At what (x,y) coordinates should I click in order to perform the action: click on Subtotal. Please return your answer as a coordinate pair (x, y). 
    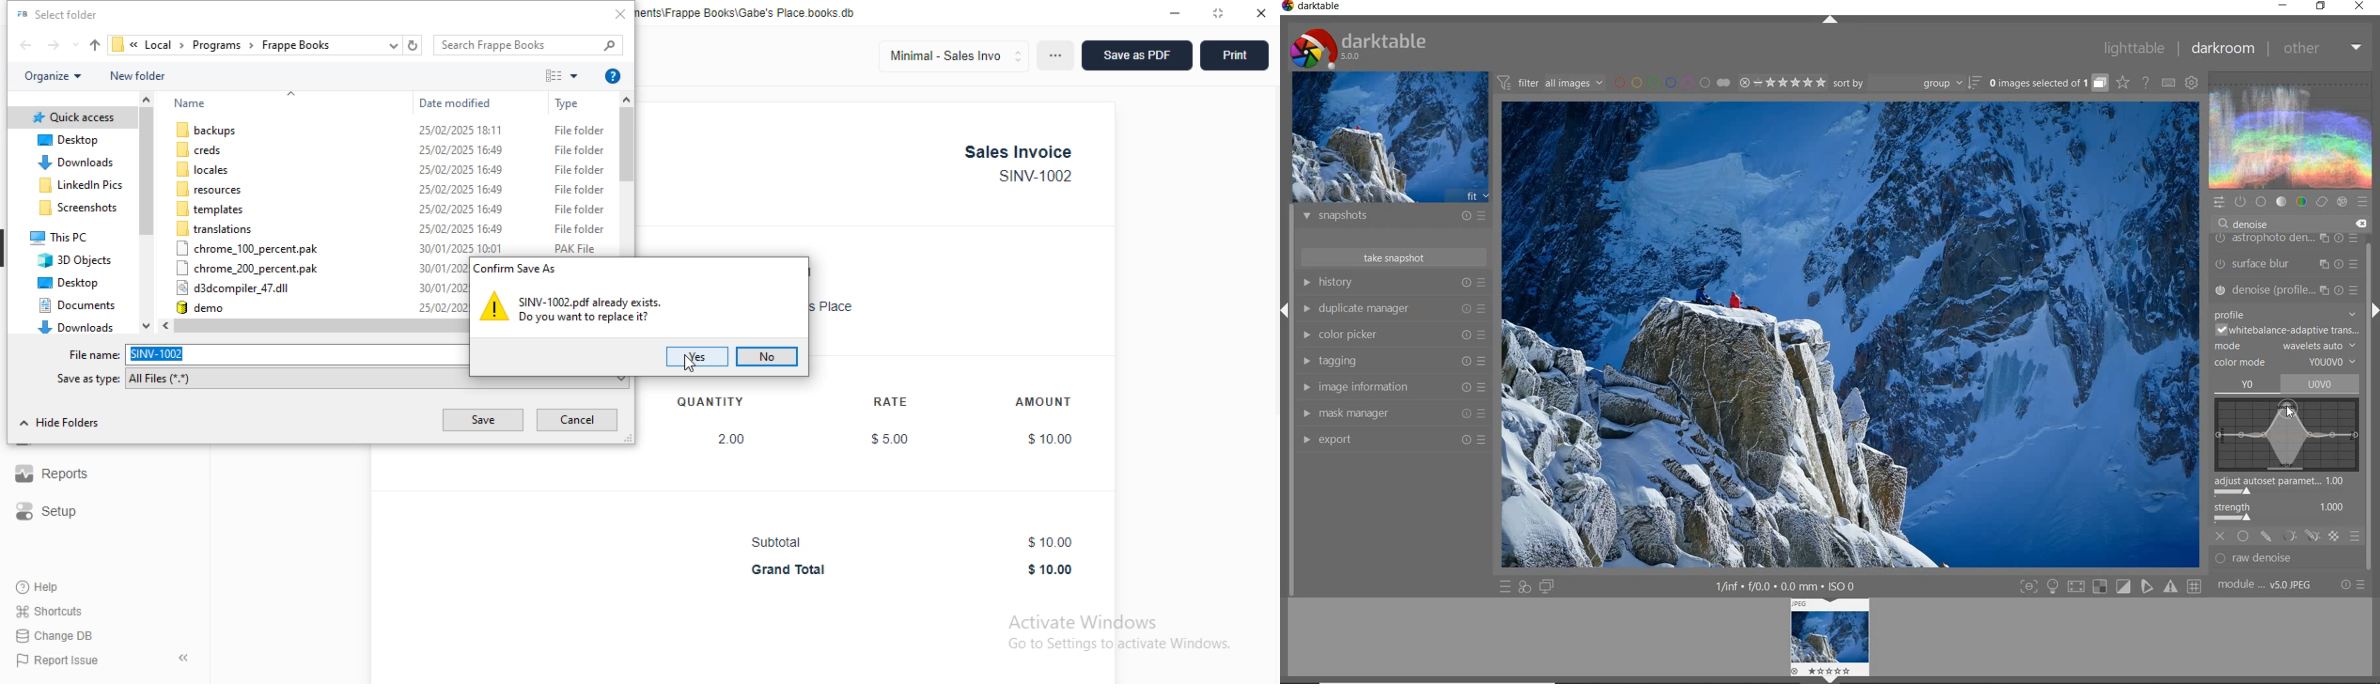
    Looking at the image, I should click on (776, 542).